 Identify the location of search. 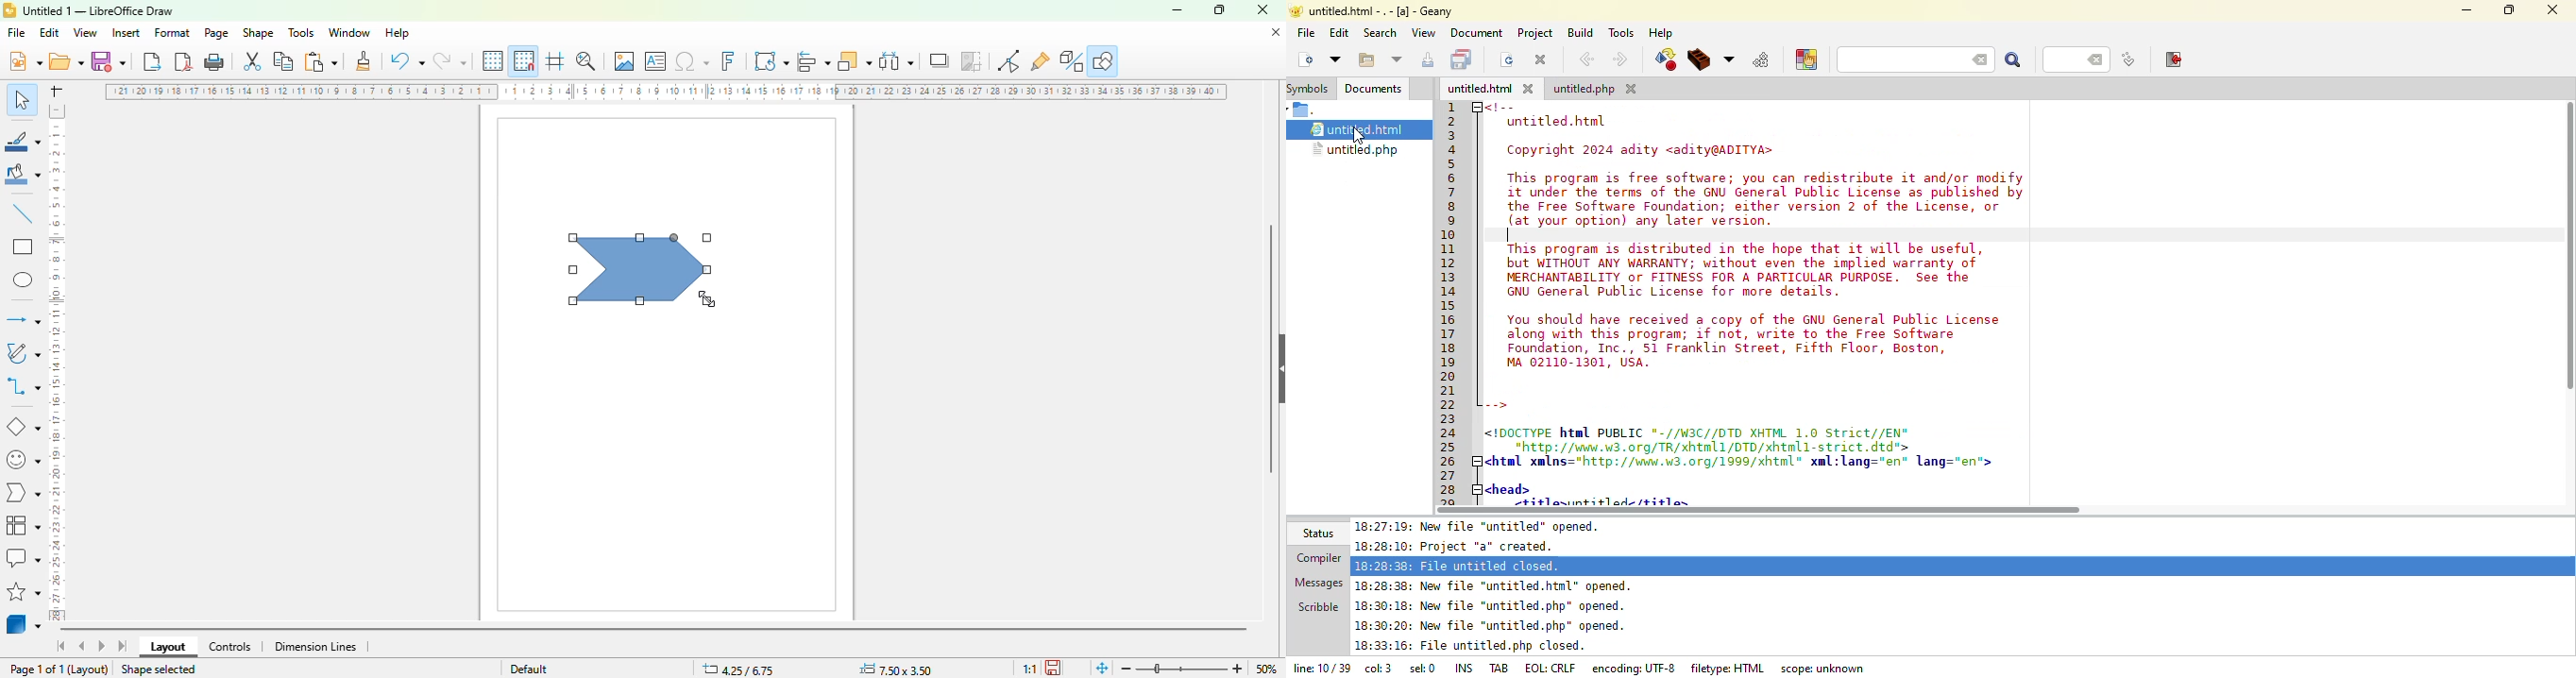
(2014, 62).